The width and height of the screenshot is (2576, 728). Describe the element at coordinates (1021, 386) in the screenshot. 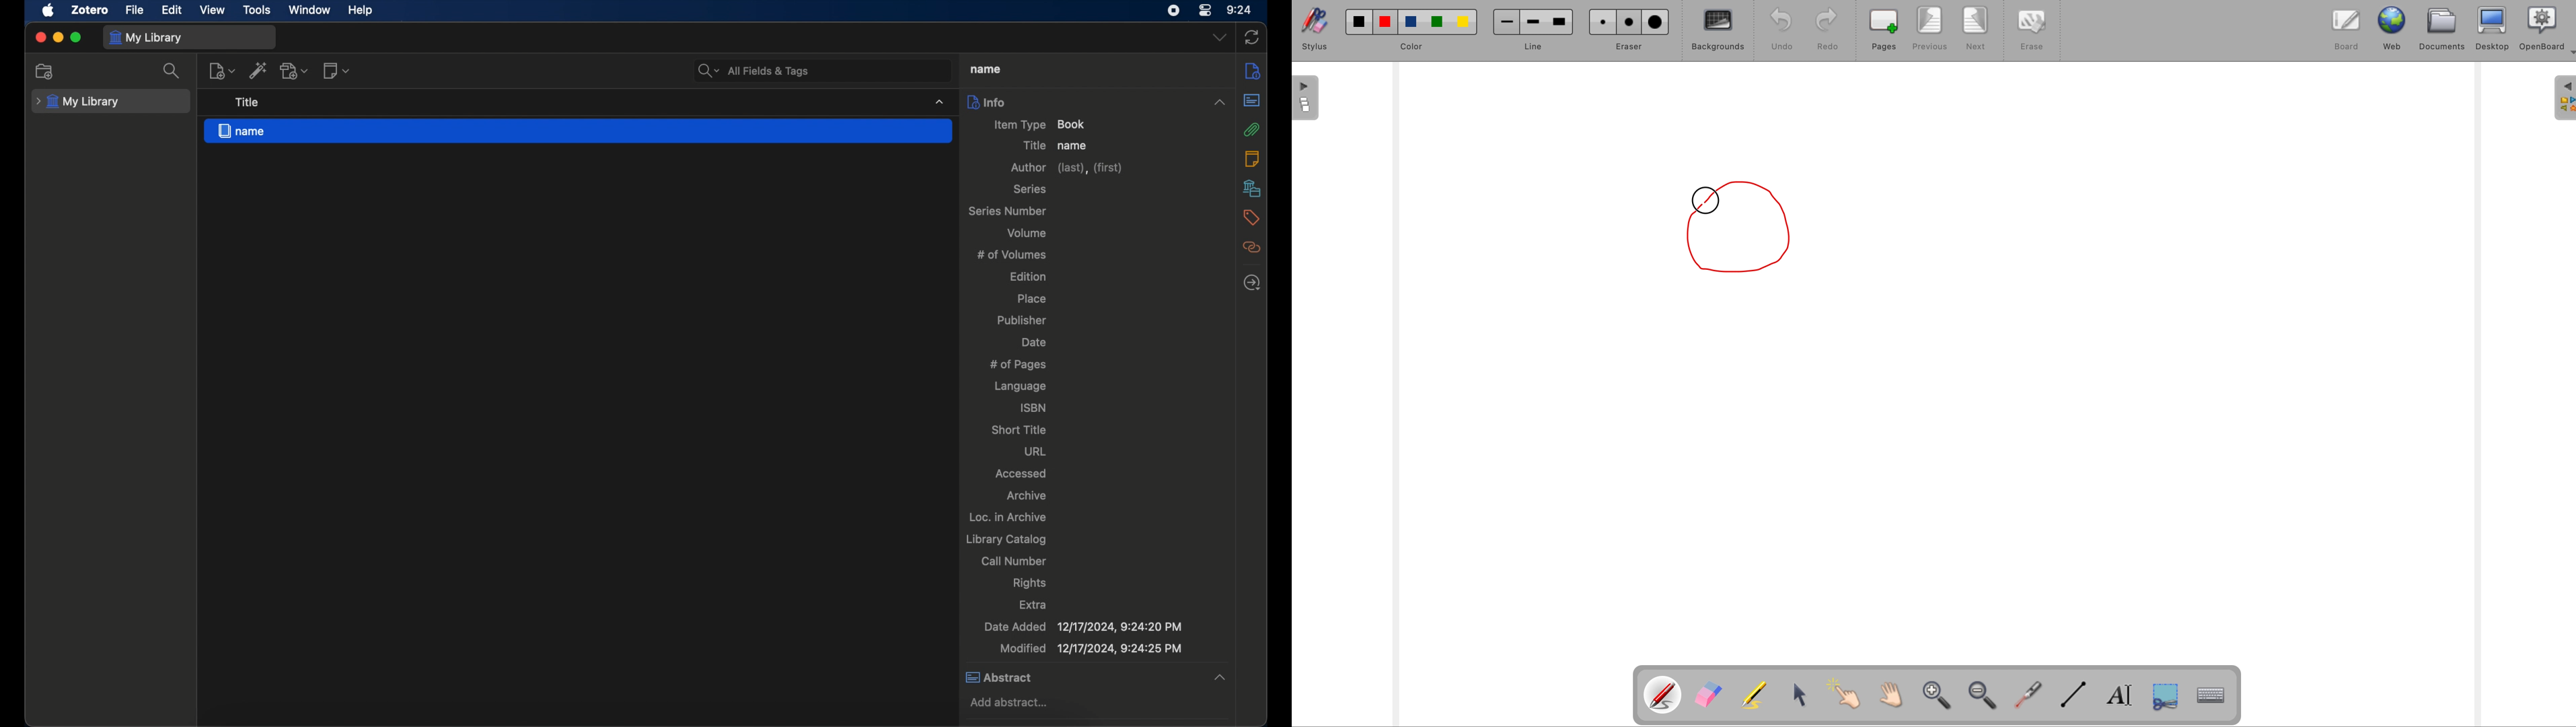

I see `language` at that location.